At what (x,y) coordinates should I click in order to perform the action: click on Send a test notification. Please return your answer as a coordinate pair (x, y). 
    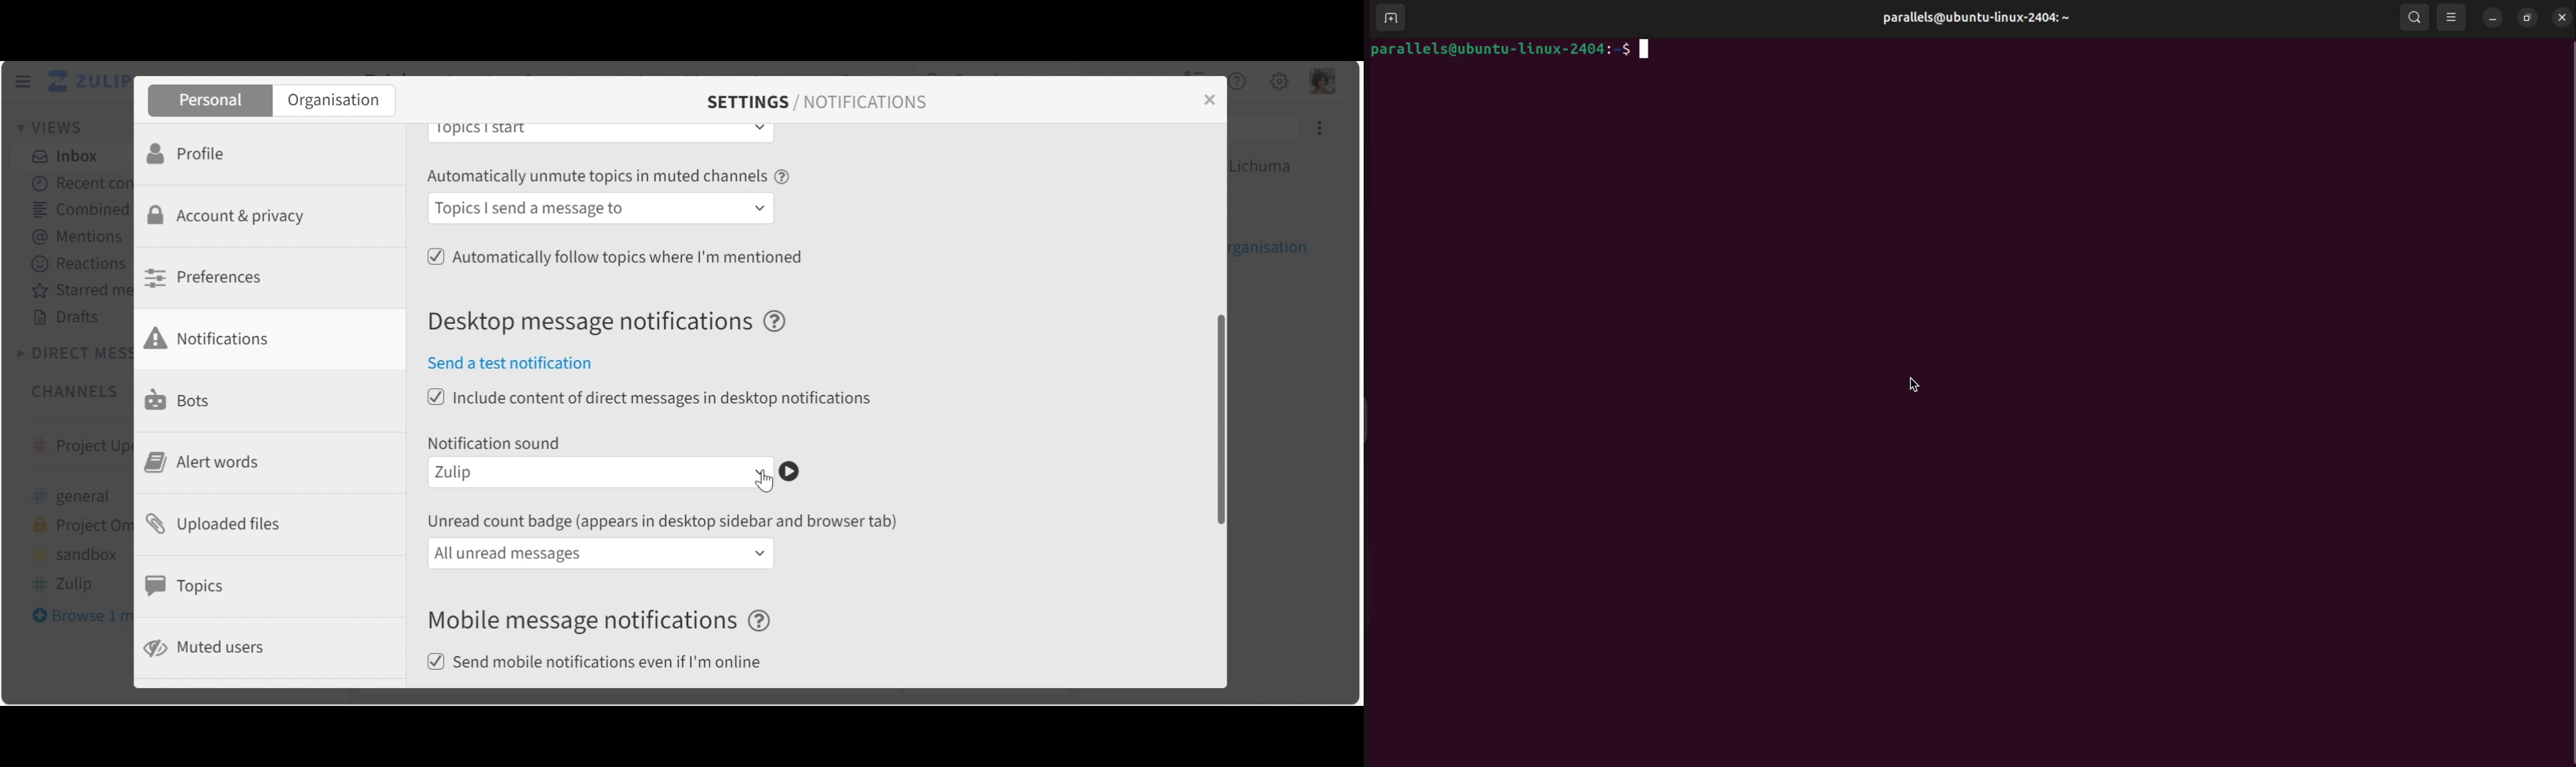
    Looking at the image, I should click on (518, 364).